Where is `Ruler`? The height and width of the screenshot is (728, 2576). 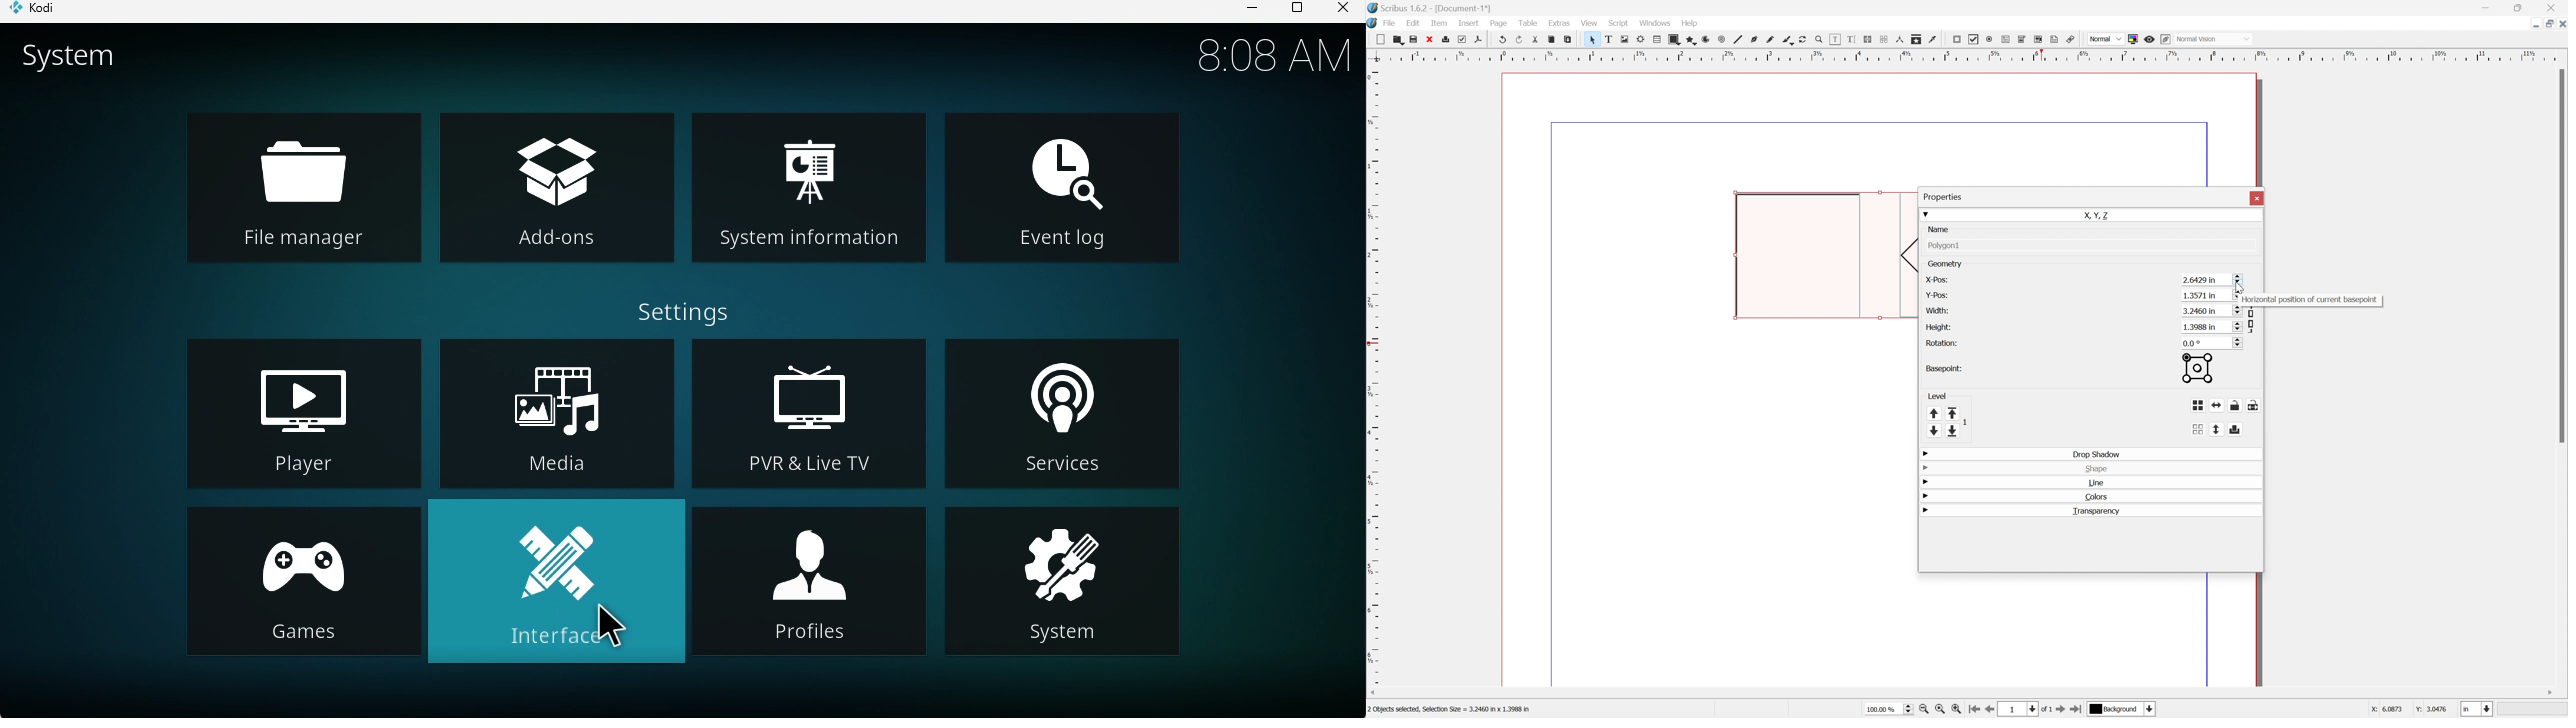
Ruler is located at coordinates (1374, 374).